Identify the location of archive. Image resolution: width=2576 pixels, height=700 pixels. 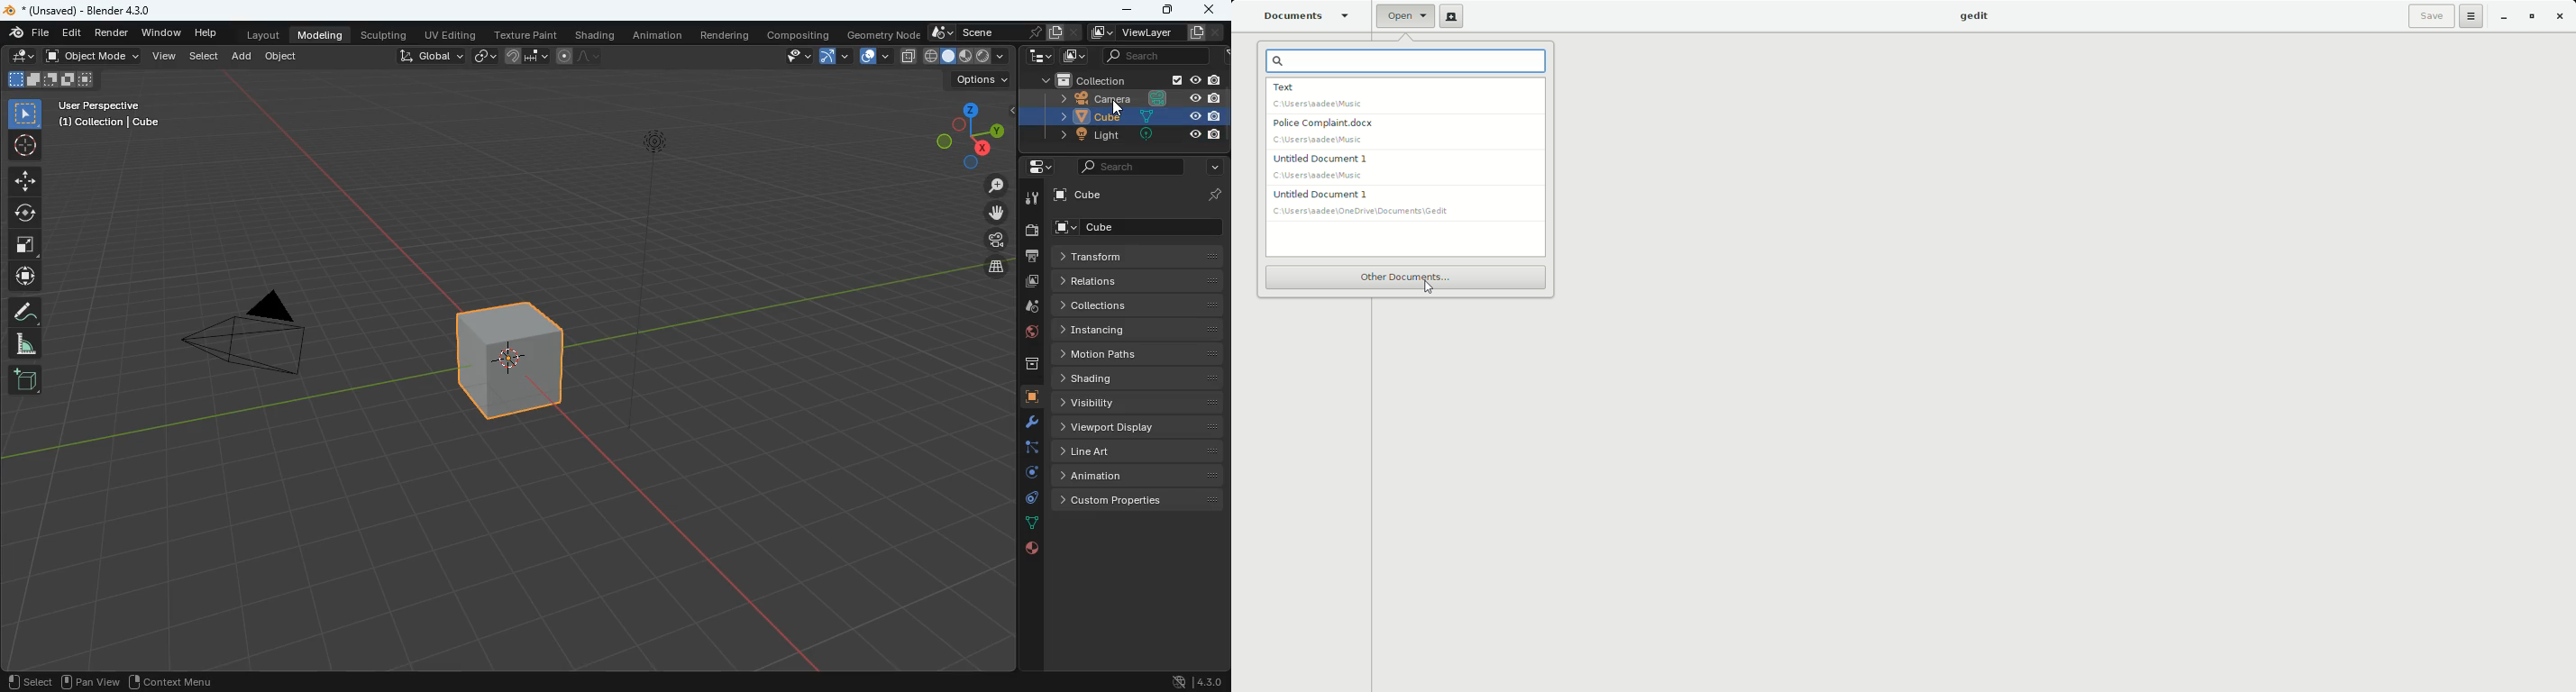
(1021, 365).